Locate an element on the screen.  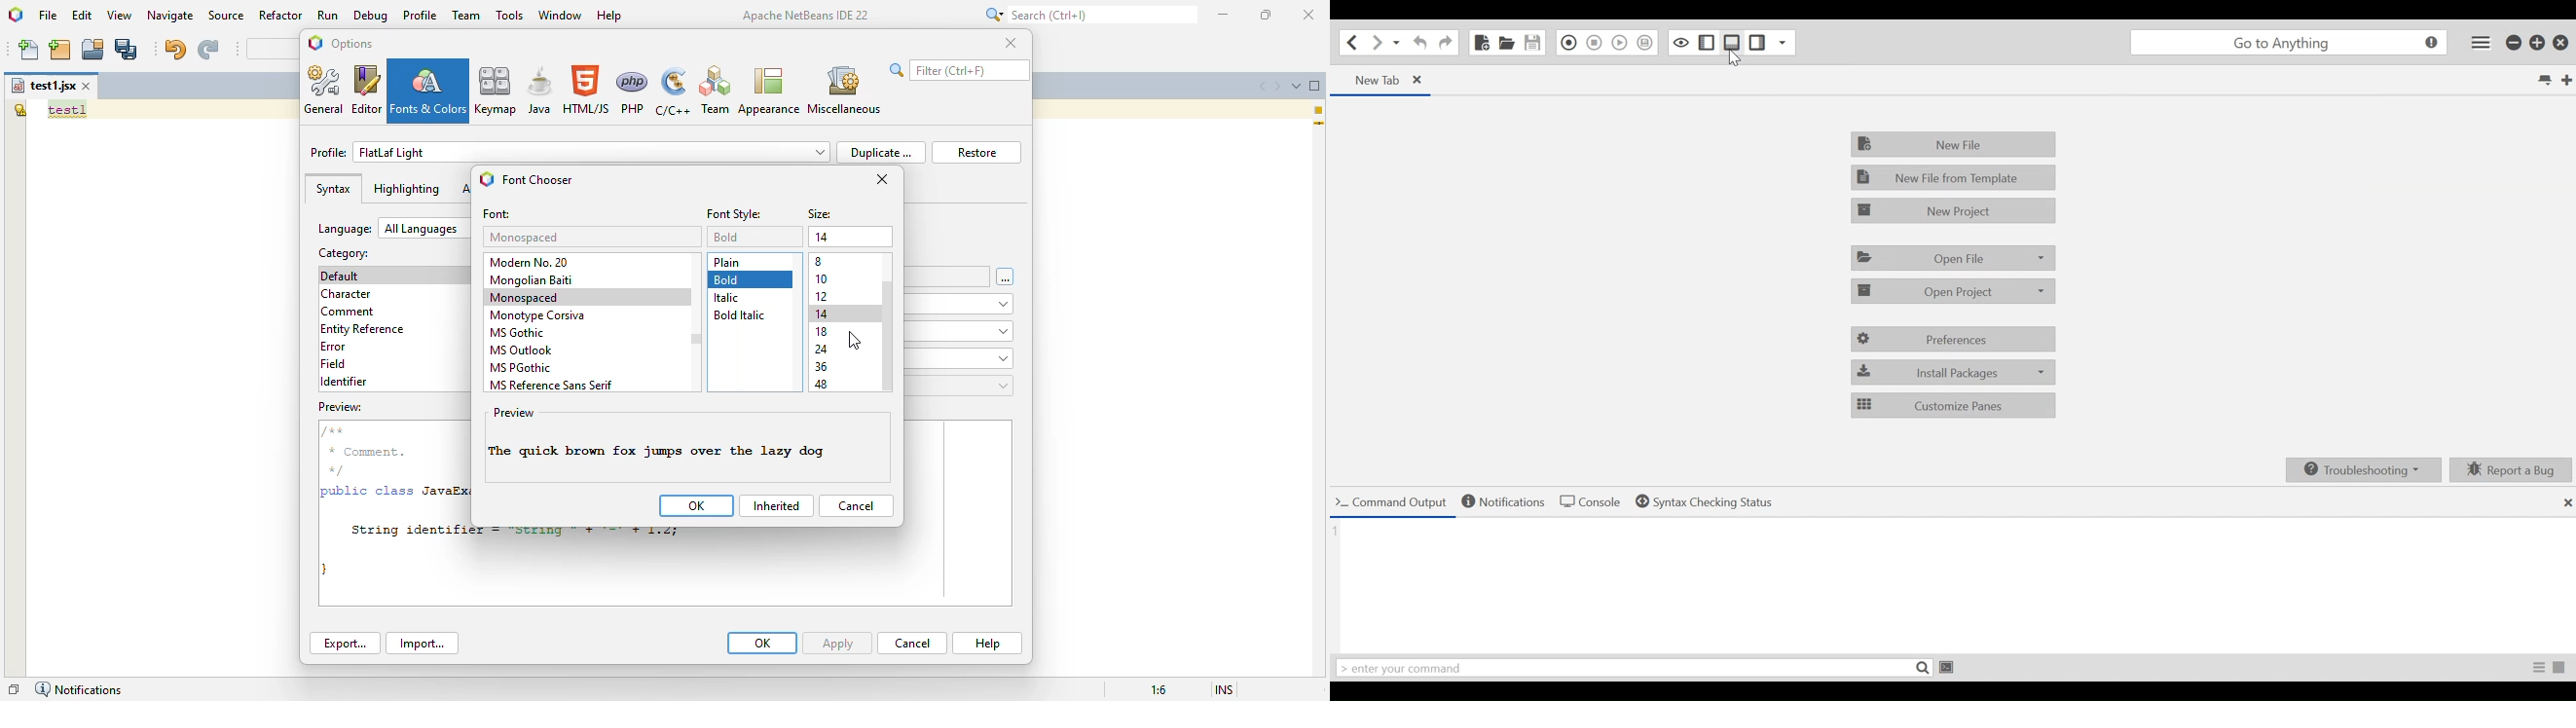
appearance is located at coordinates (768, 91).